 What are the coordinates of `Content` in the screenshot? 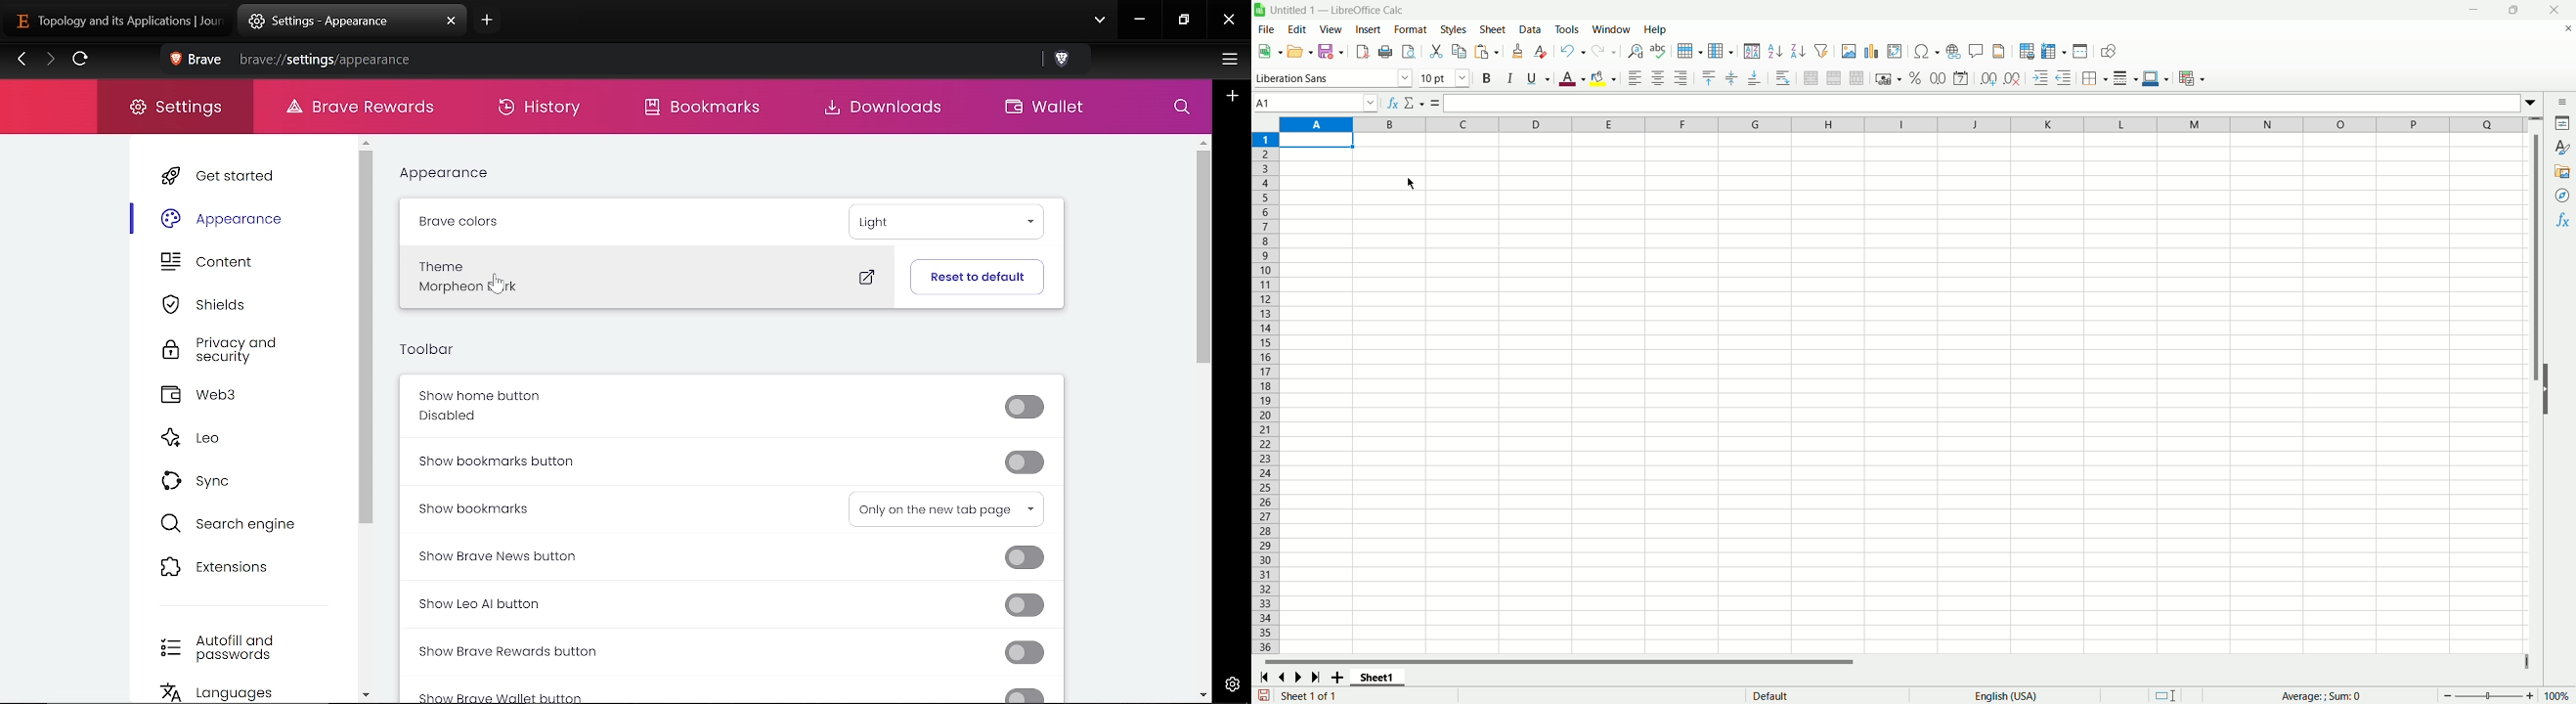 It's located at (223, 264).